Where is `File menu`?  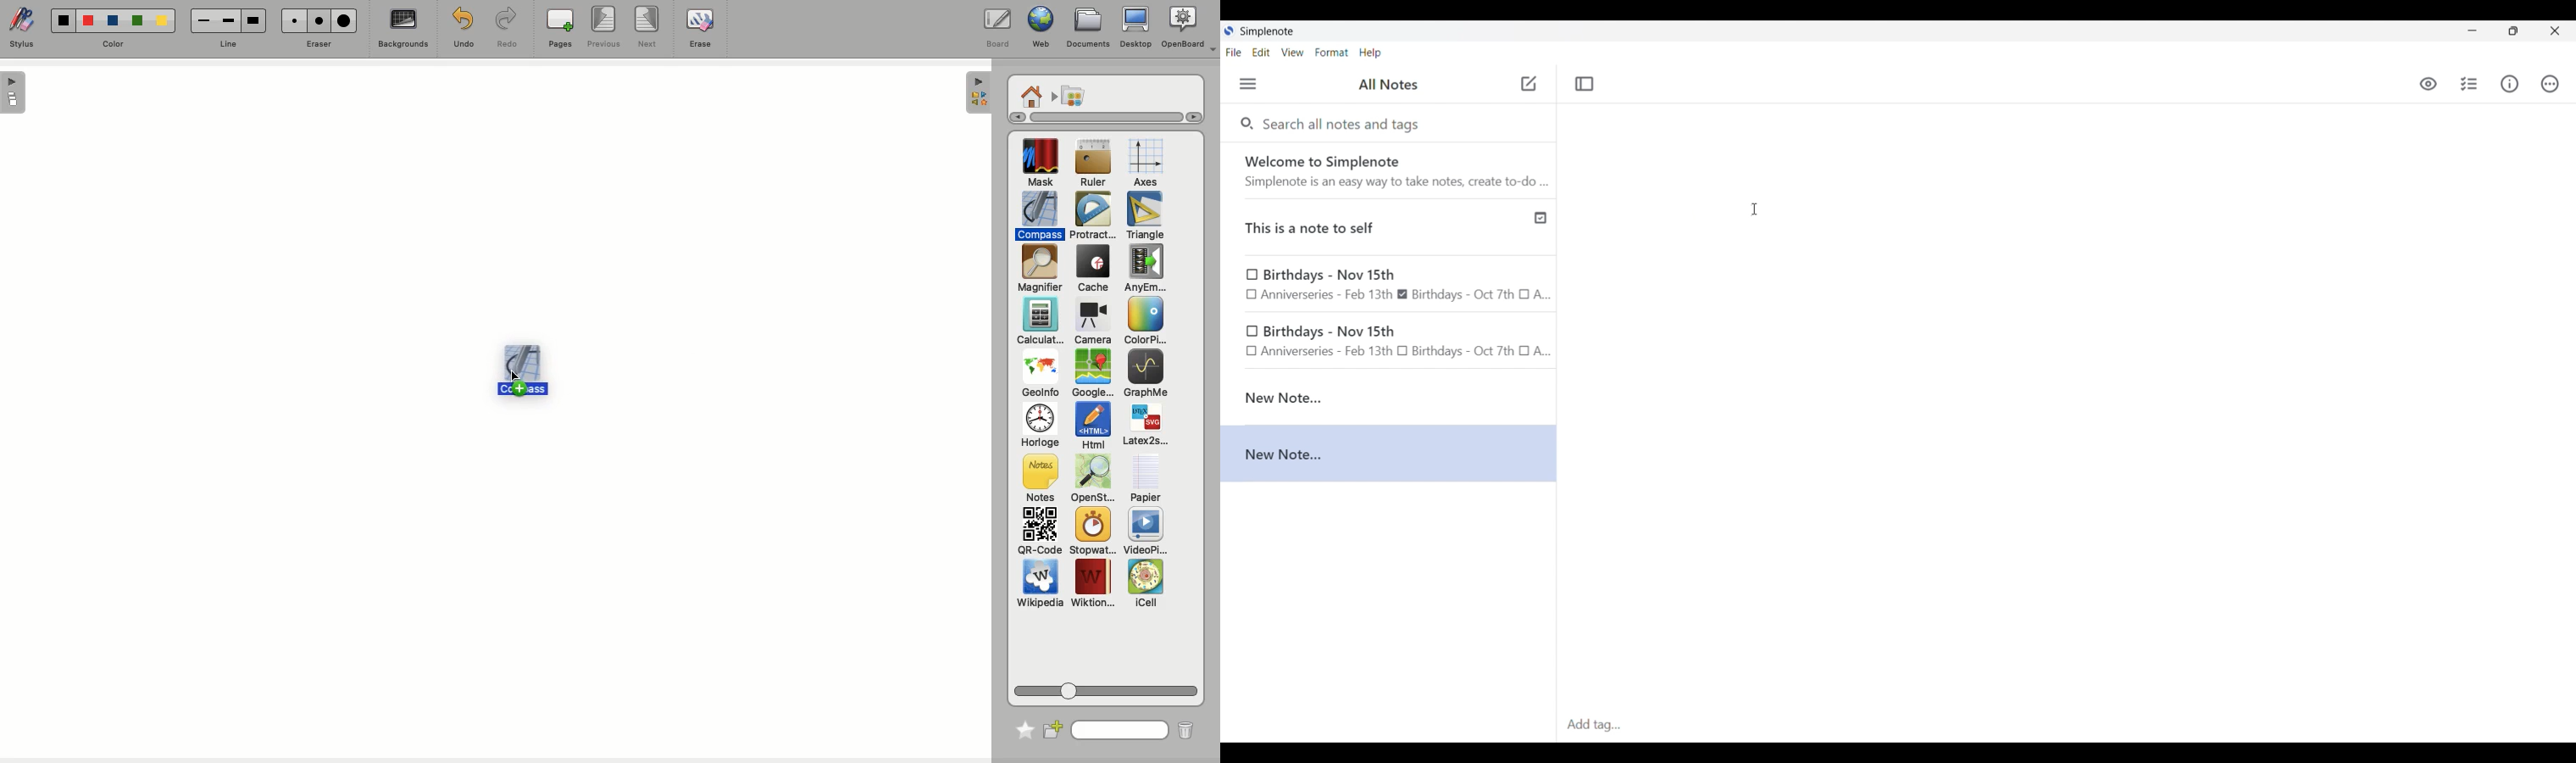
File menu is located at coordinates (1234, 52).